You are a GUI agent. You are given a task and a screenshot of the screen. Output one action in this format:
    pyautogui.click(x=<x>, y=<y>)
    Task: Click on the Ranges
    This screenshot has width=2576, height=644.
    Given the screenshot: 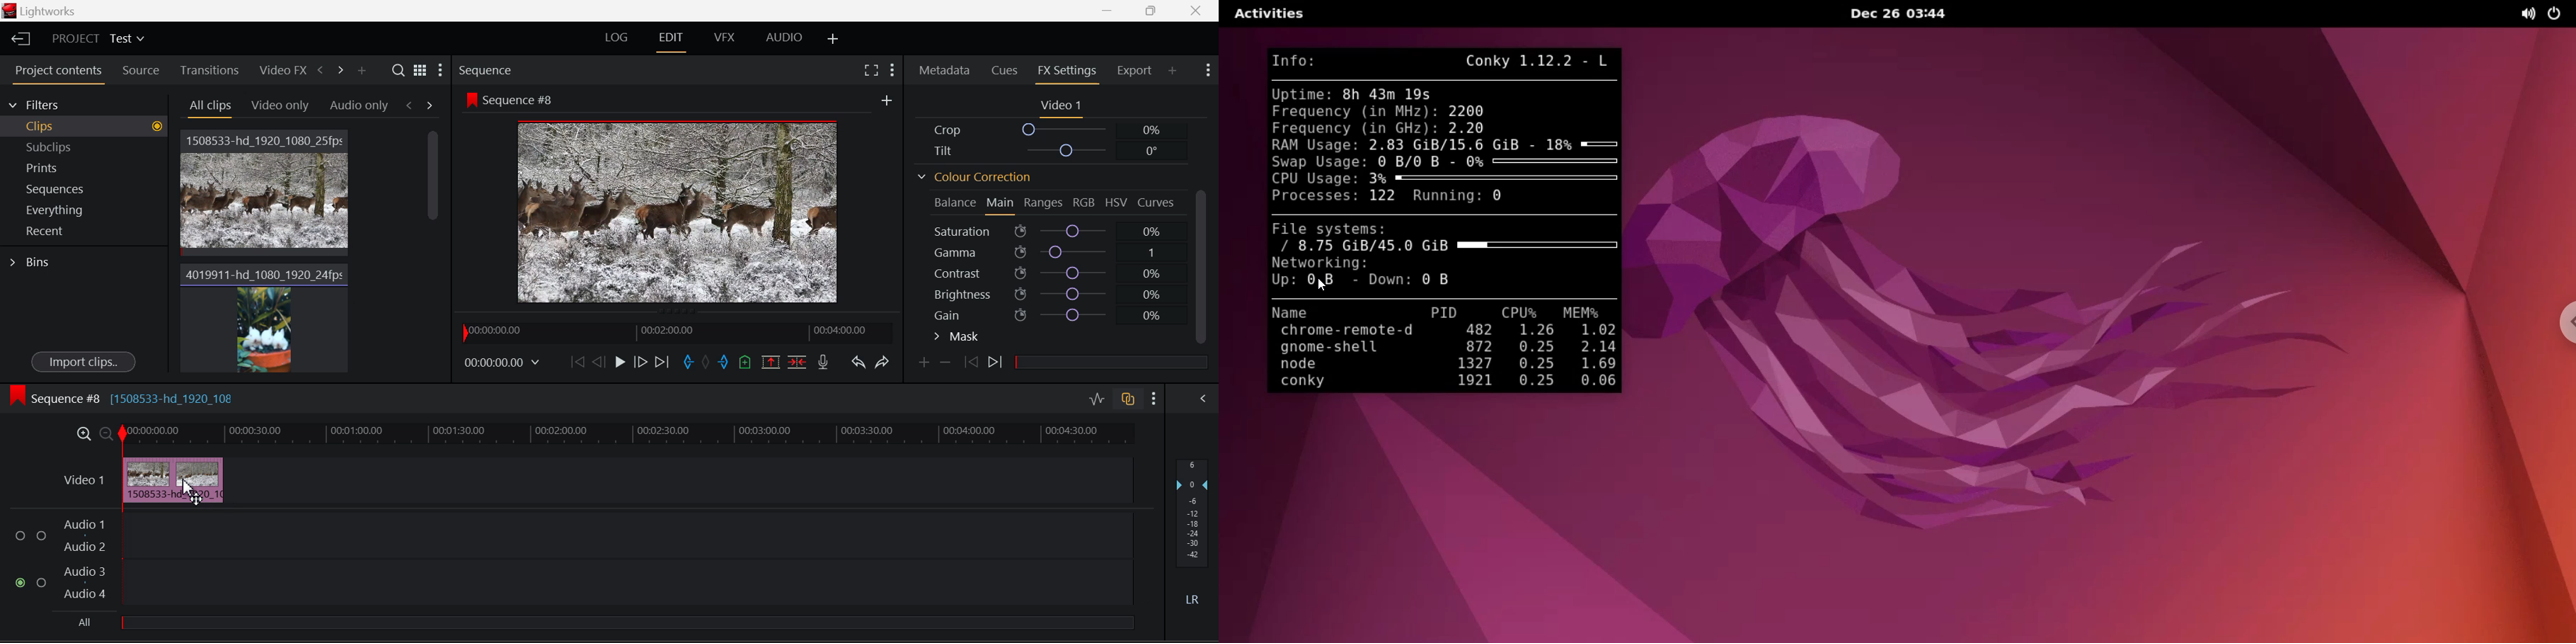 What is the action you would take?
    pyautogui.click(x=1044, y=203)
    